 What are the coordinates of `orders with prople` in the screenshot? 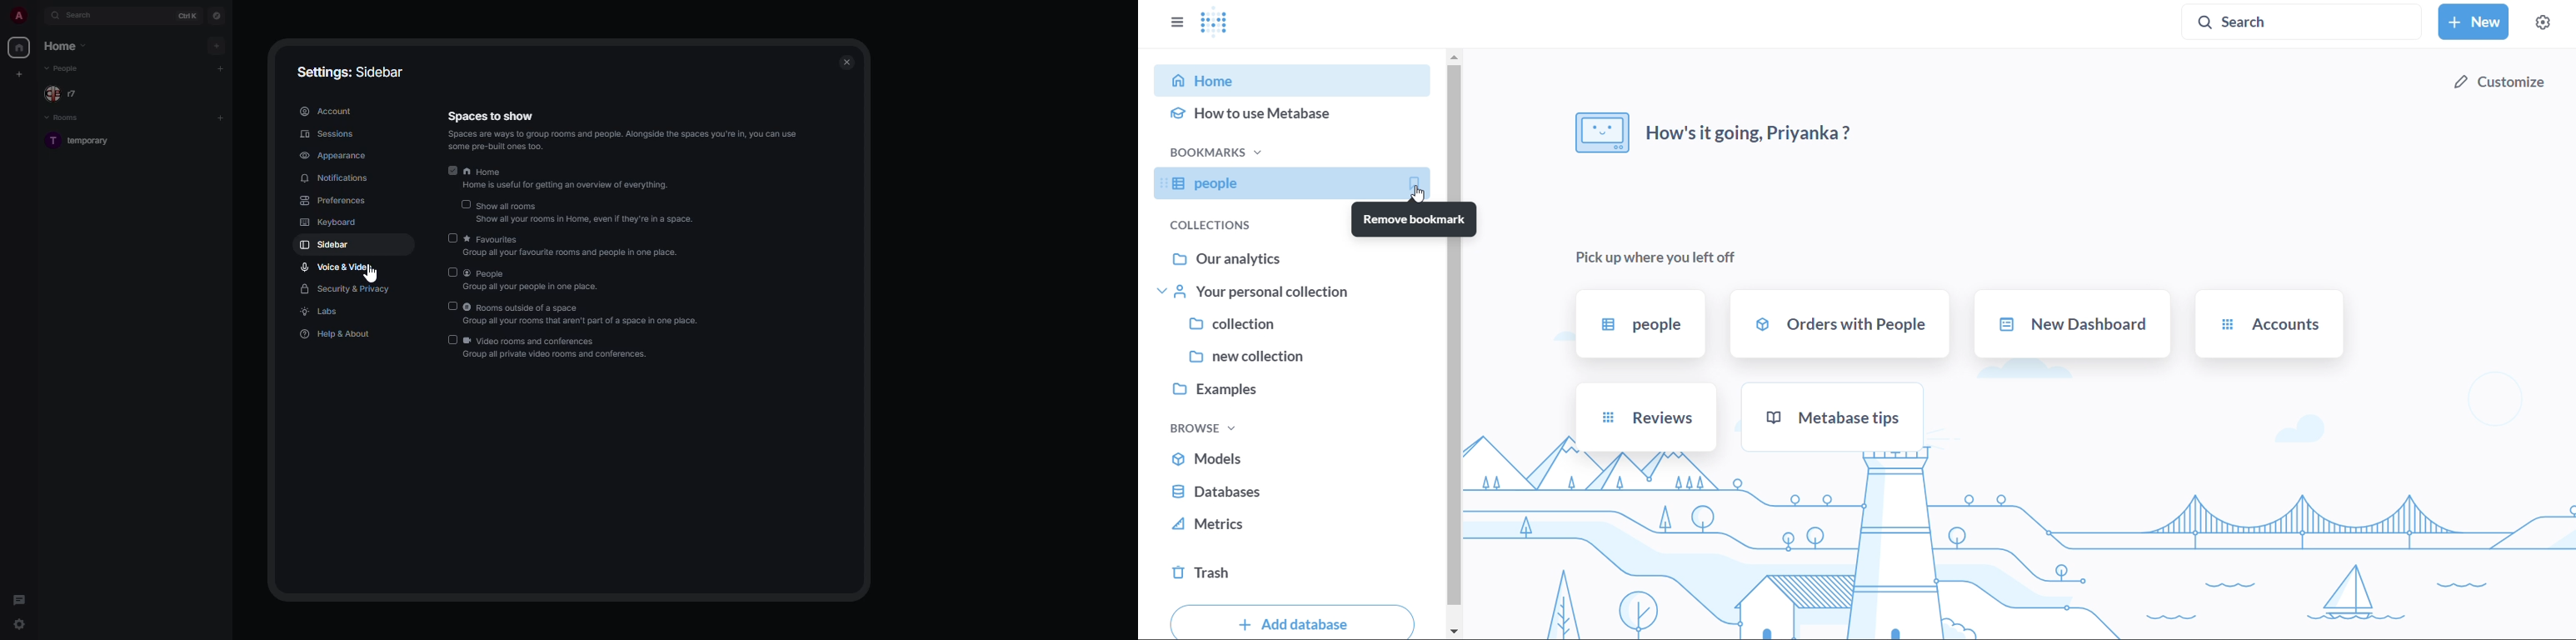 It's located at (1841, 324).